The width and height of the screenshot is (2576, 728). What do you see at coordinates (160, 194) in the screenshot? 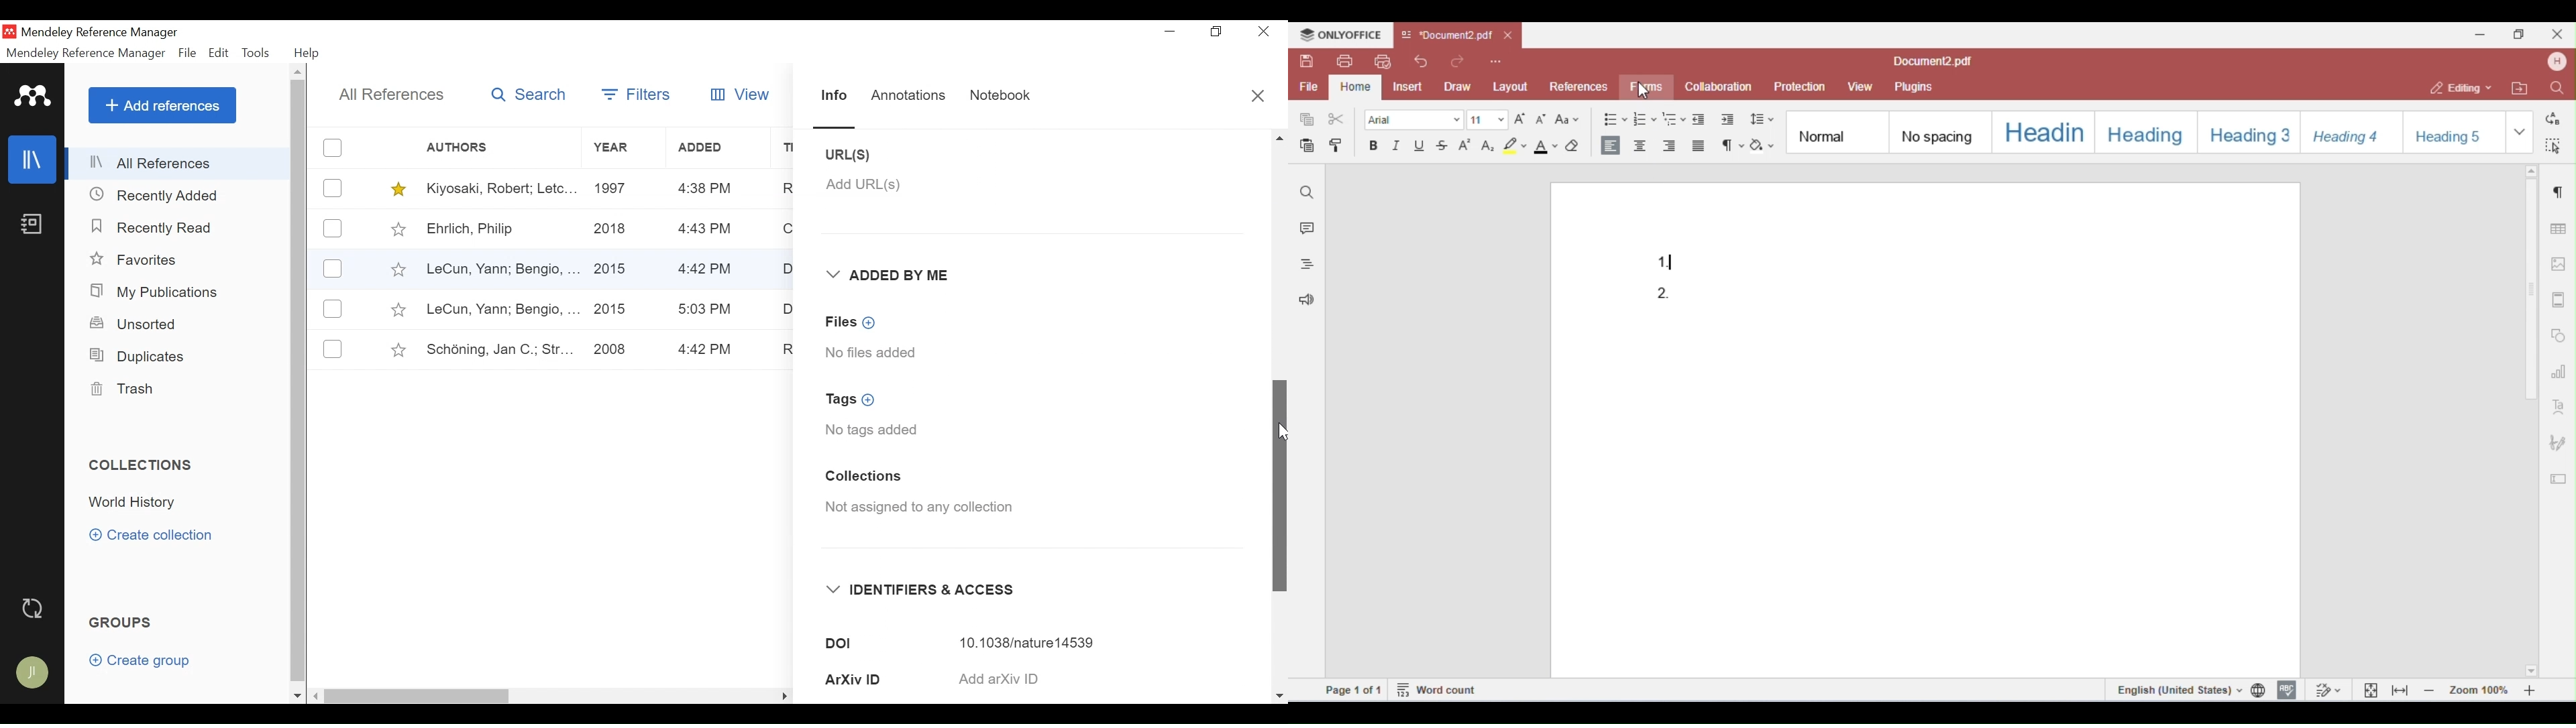
I see `Recently Added` at bounding box center [160, 194].